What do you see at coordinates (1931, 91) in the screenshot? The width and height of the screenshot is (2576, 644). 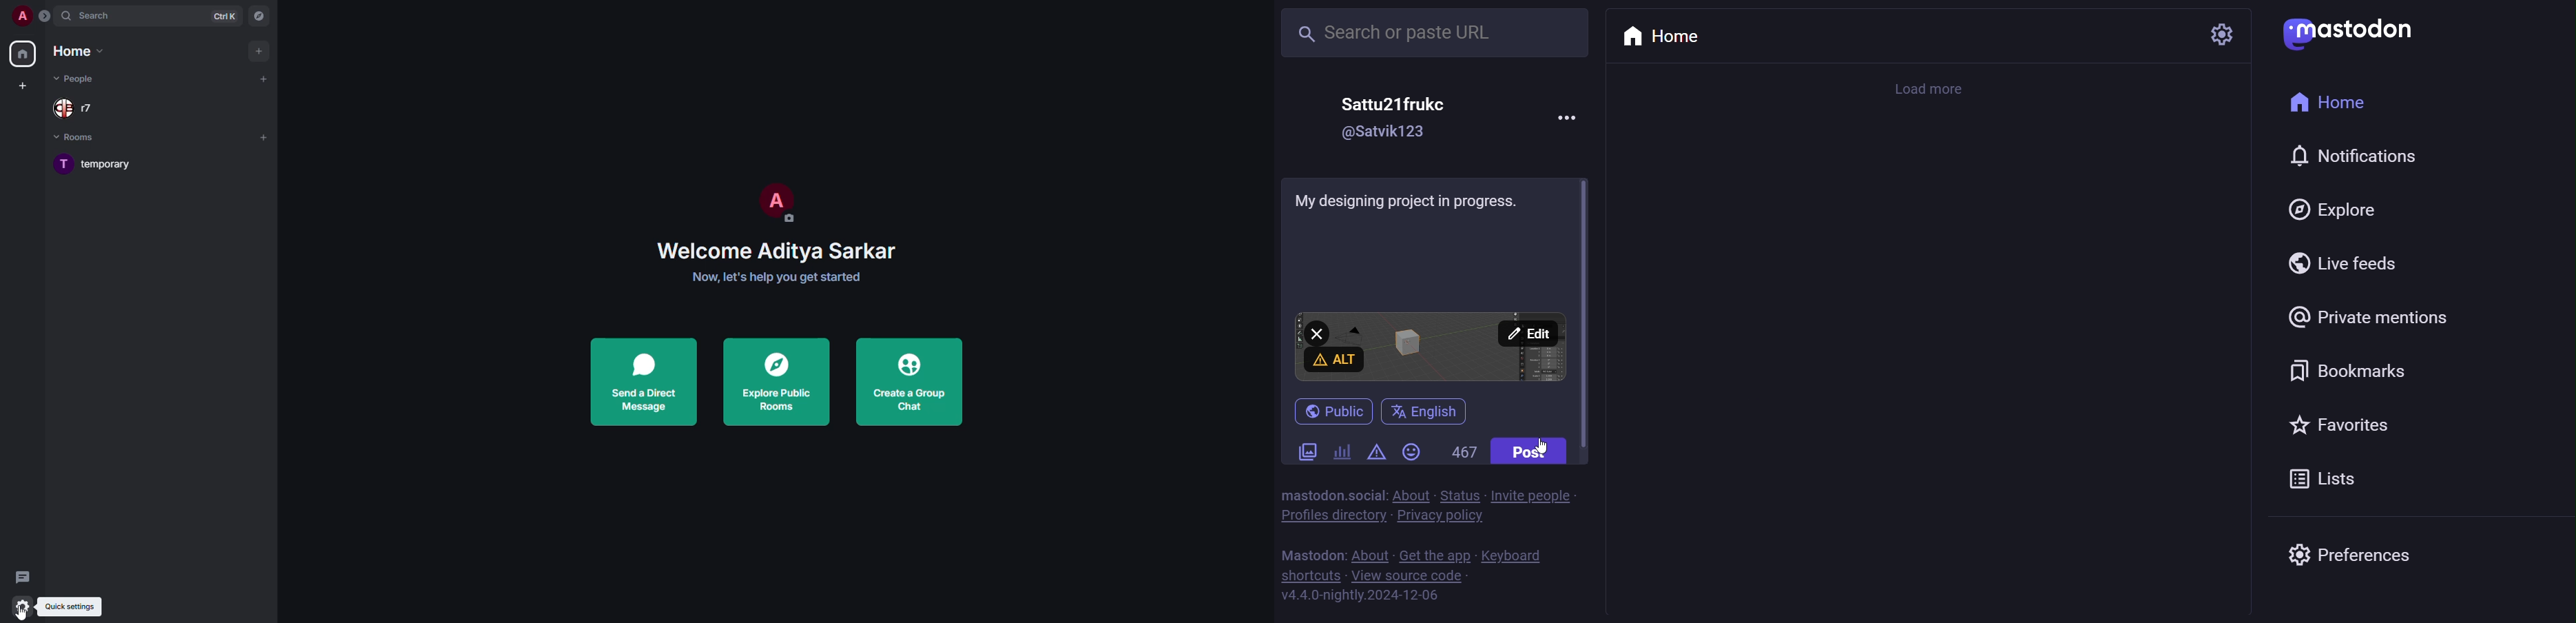 I see `load more` at bounding box center [1931, 91].